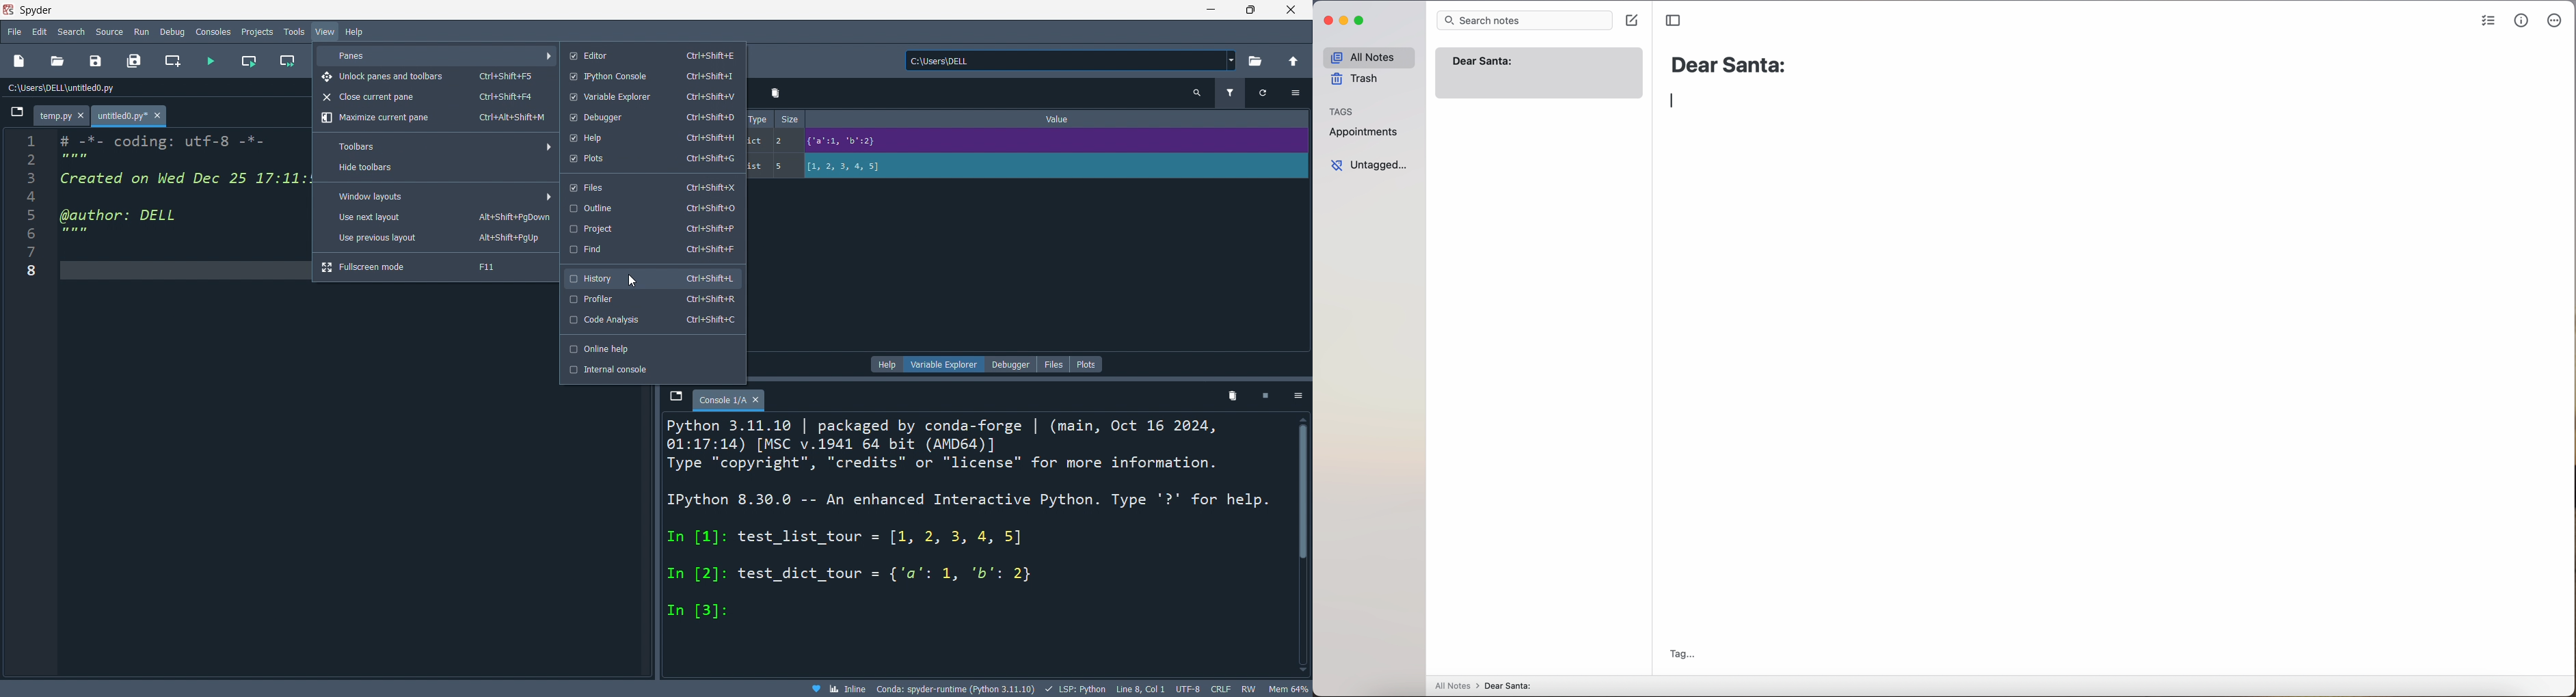 The width and height of the screenshot is (2576, 700). What do you see at coordinates (171, 62) in the screenshot?
I see `new cell` at bounding box center [171, 62].